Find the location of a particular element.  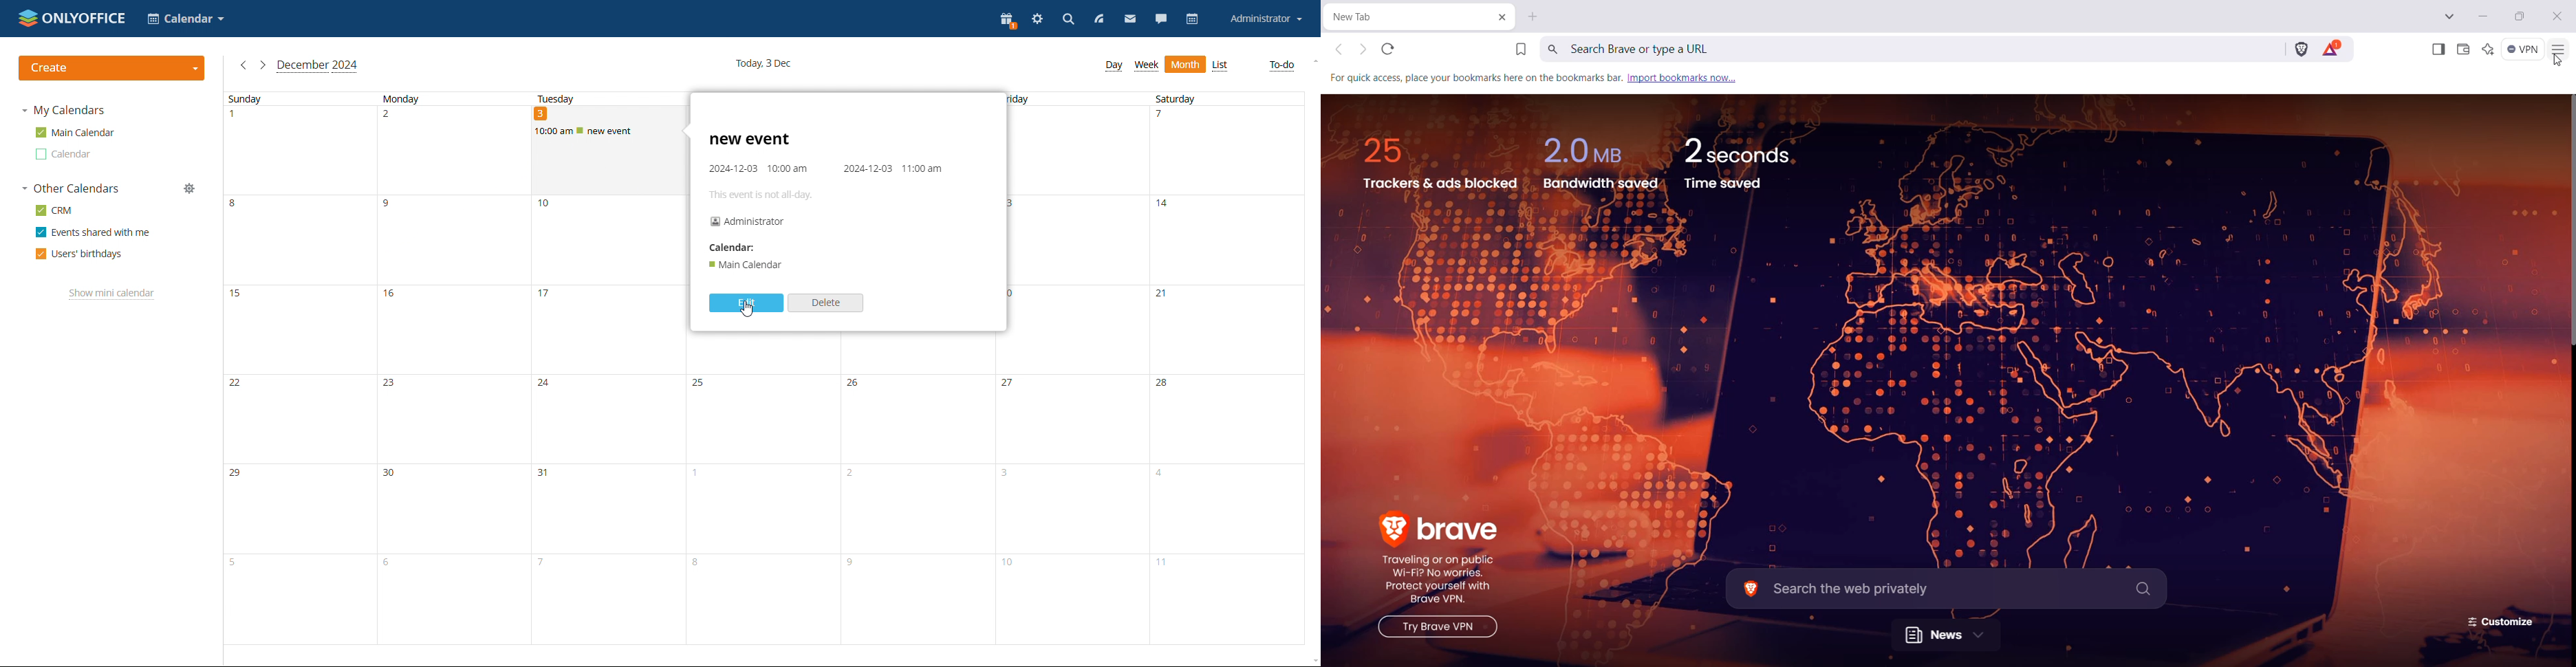

2024-12-03 10:00 am is located at coordinates (759, 168).